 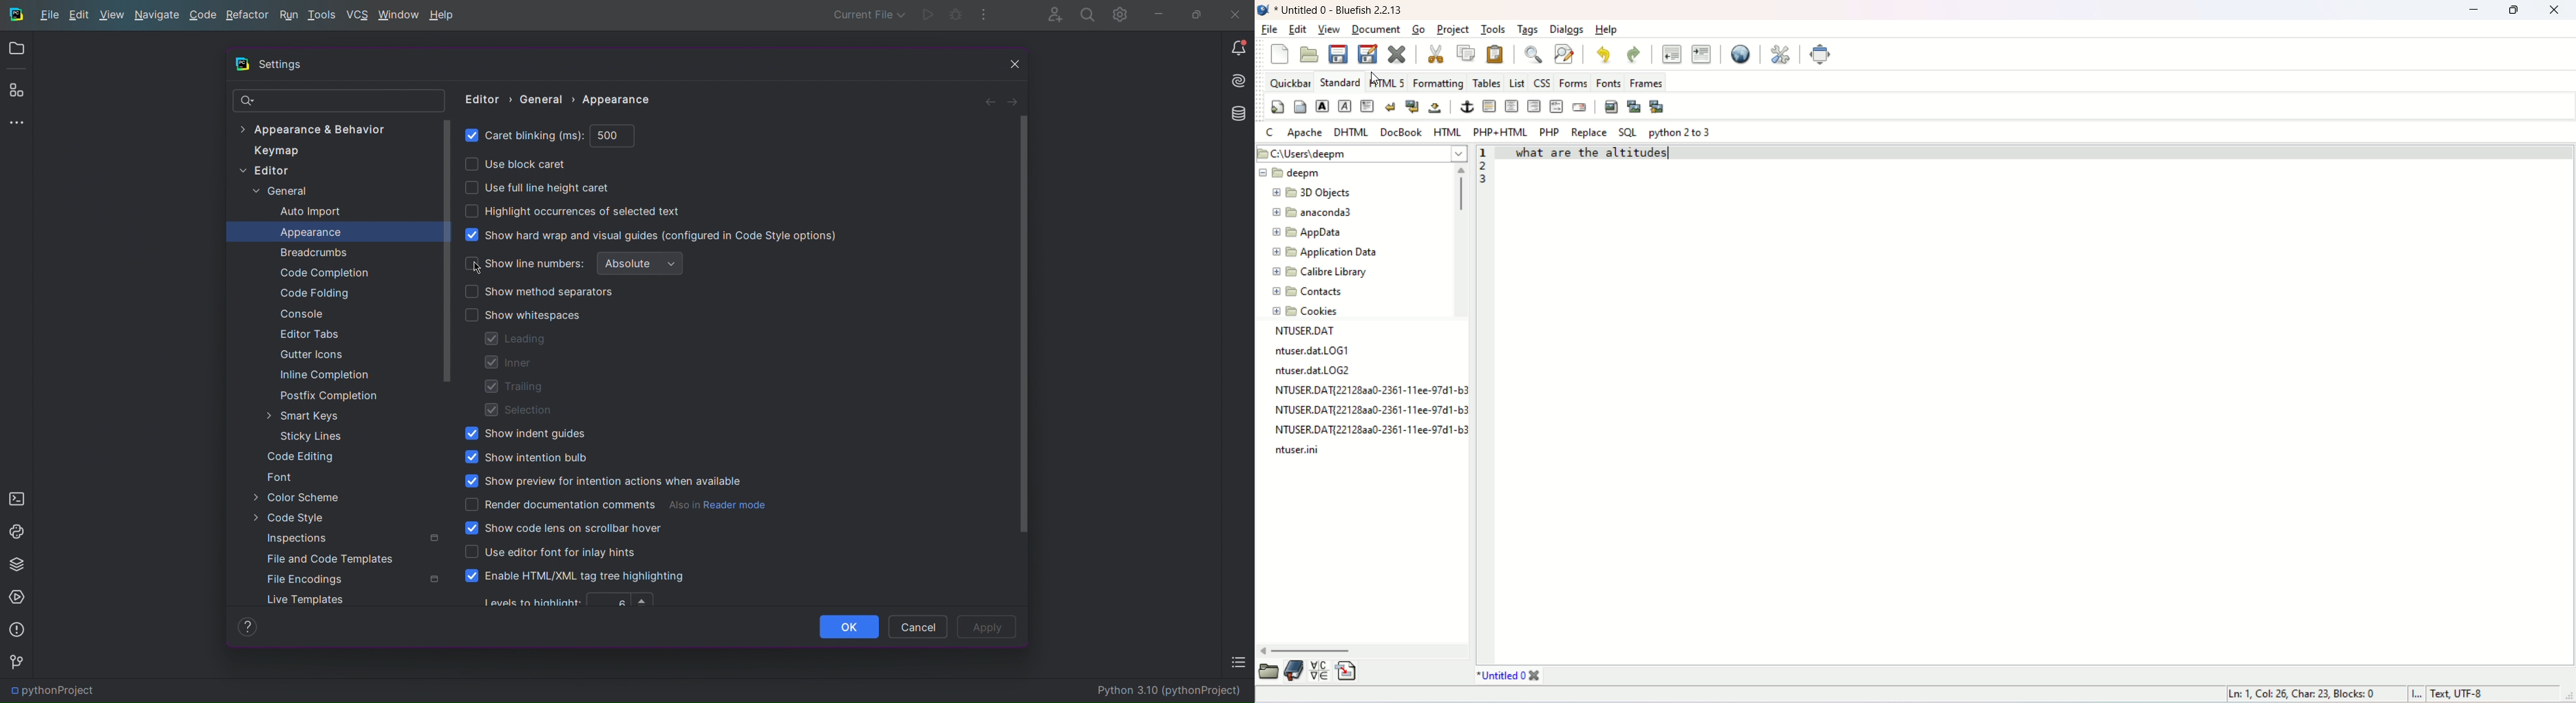 What do you see at coordinates (1579, 108) in the screenshot?
I see `email` at bounding box center [1579, 108].